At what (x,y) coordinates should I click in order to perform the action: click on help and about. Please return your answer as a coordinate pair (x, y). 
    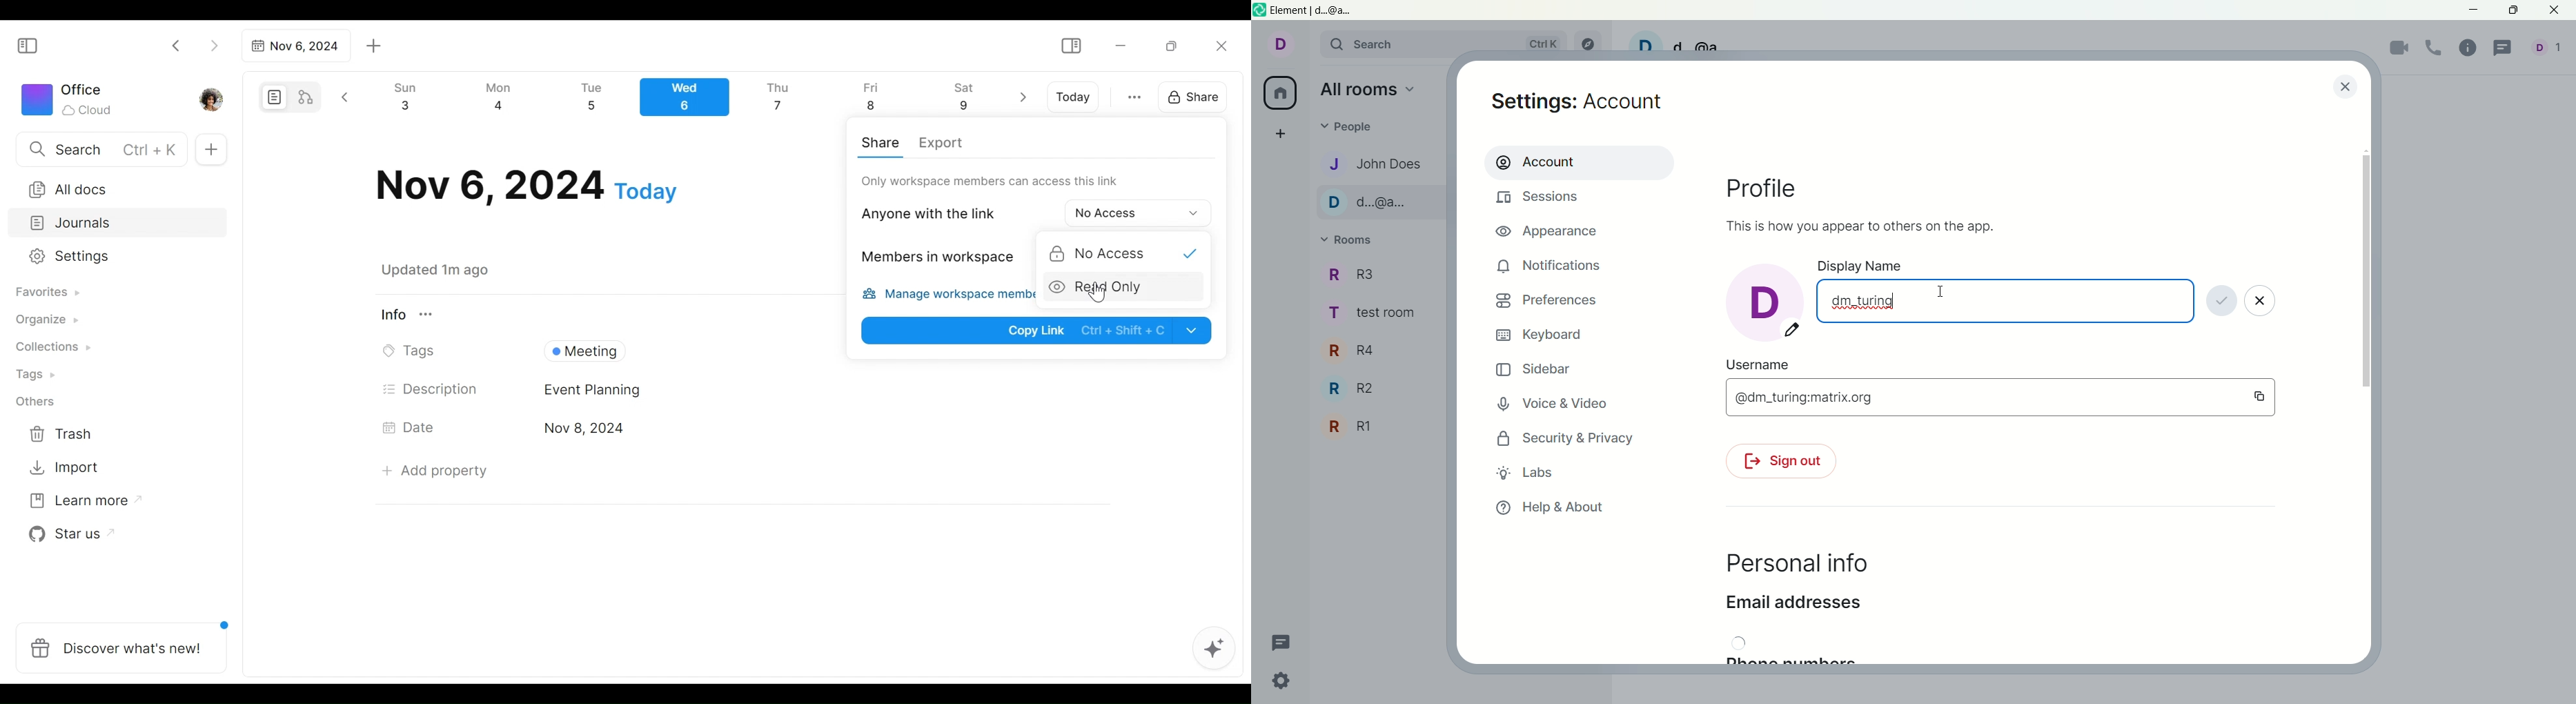
    Looking at the image, I should click on (1550, 509).